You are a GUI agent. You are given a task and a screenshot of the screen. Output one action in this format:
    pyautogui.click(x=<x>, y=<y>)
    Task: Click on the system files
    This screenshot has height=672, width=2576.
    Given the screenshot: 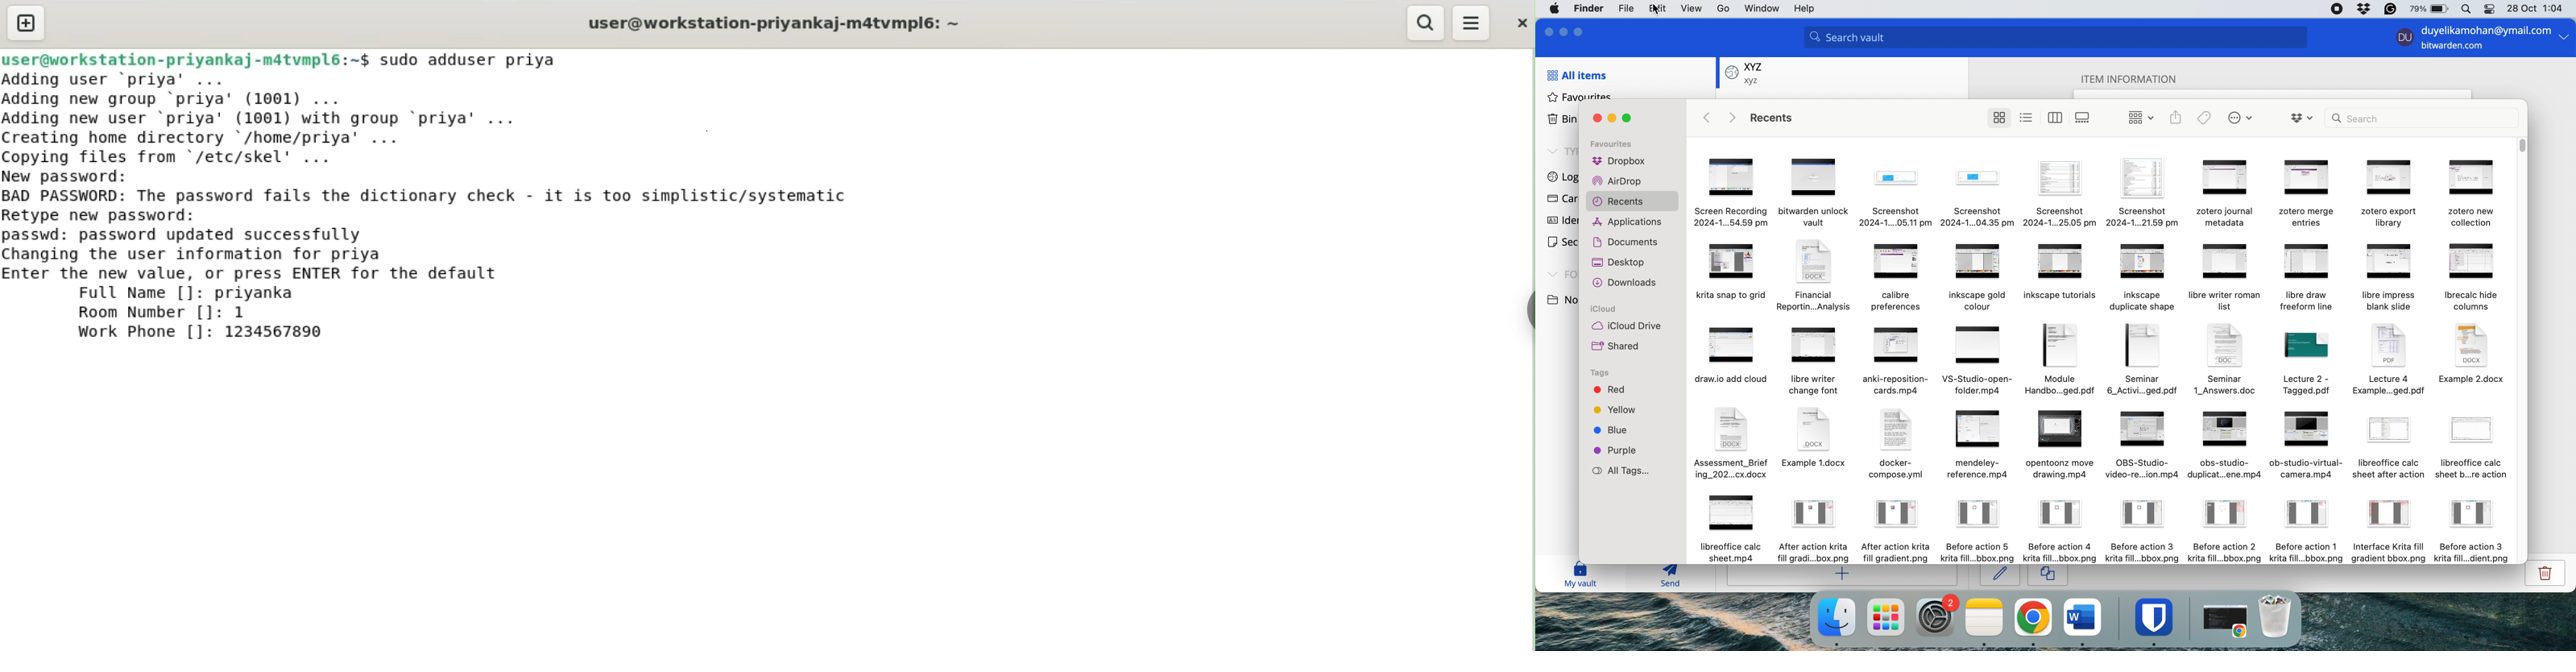 What is the action you would take?
    pyautogui.click(x=2102, y=354)
    